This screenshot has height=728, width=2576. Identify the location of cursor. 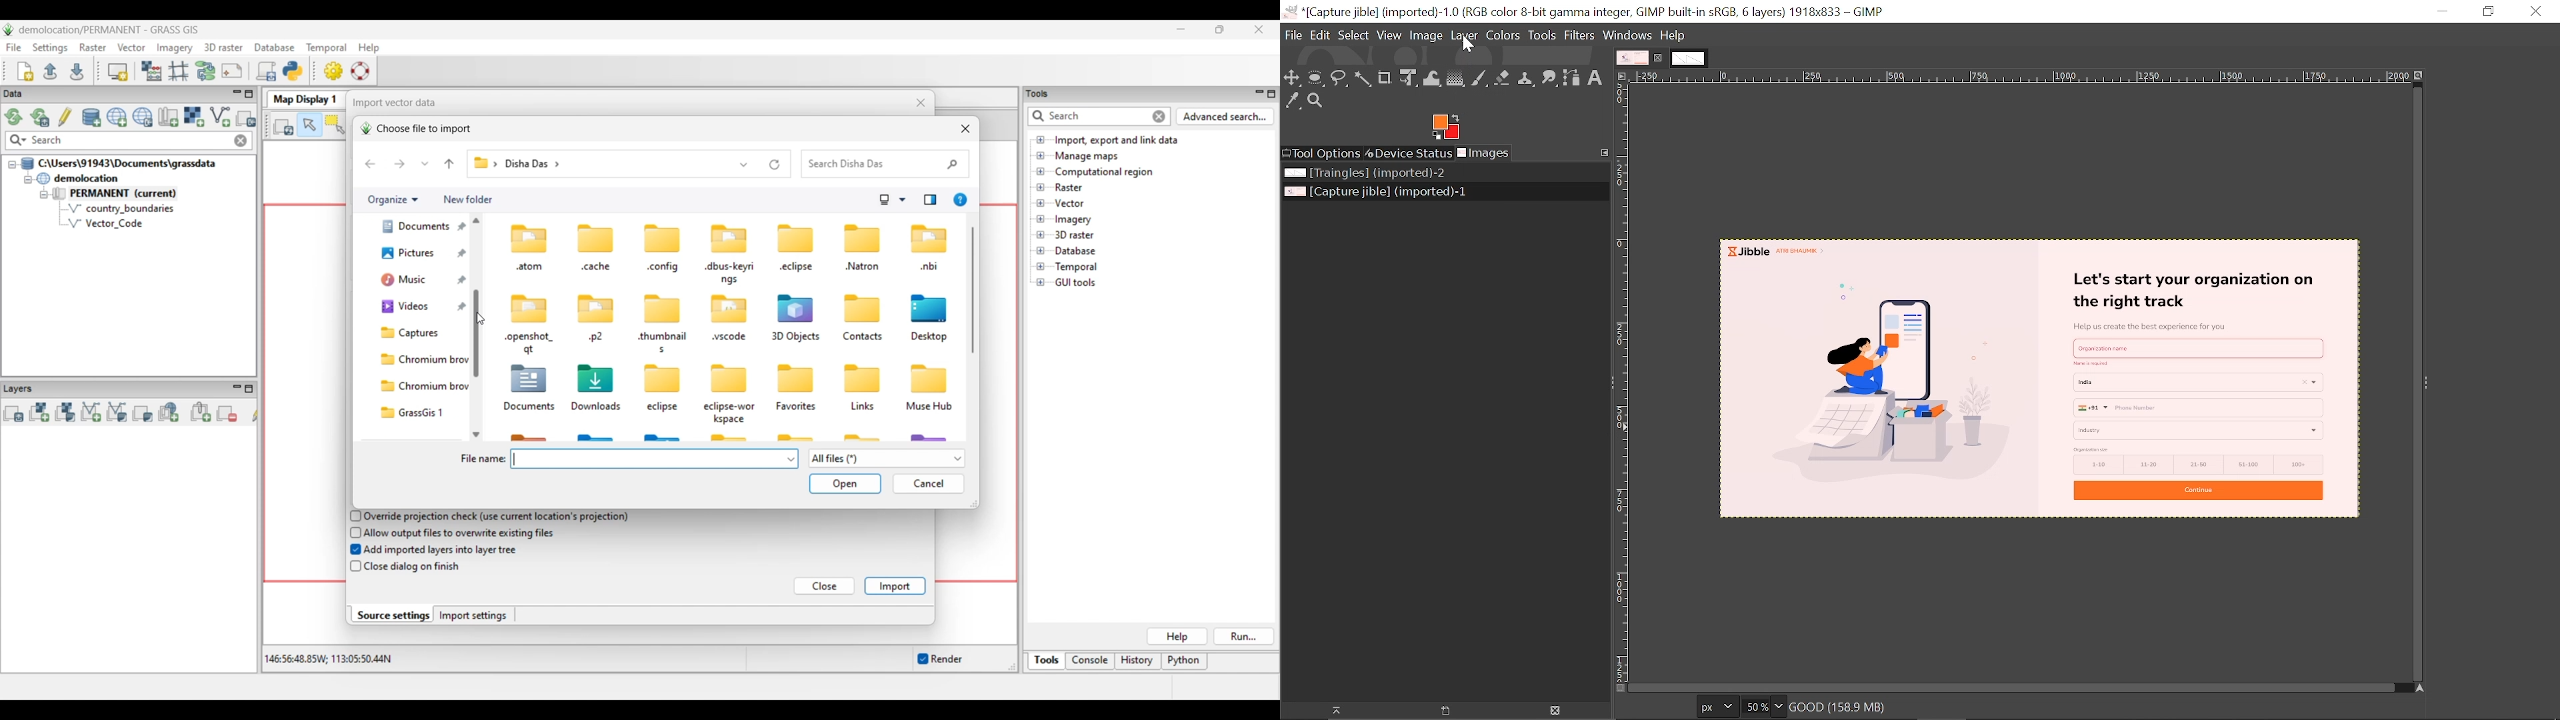
(1468, 47).